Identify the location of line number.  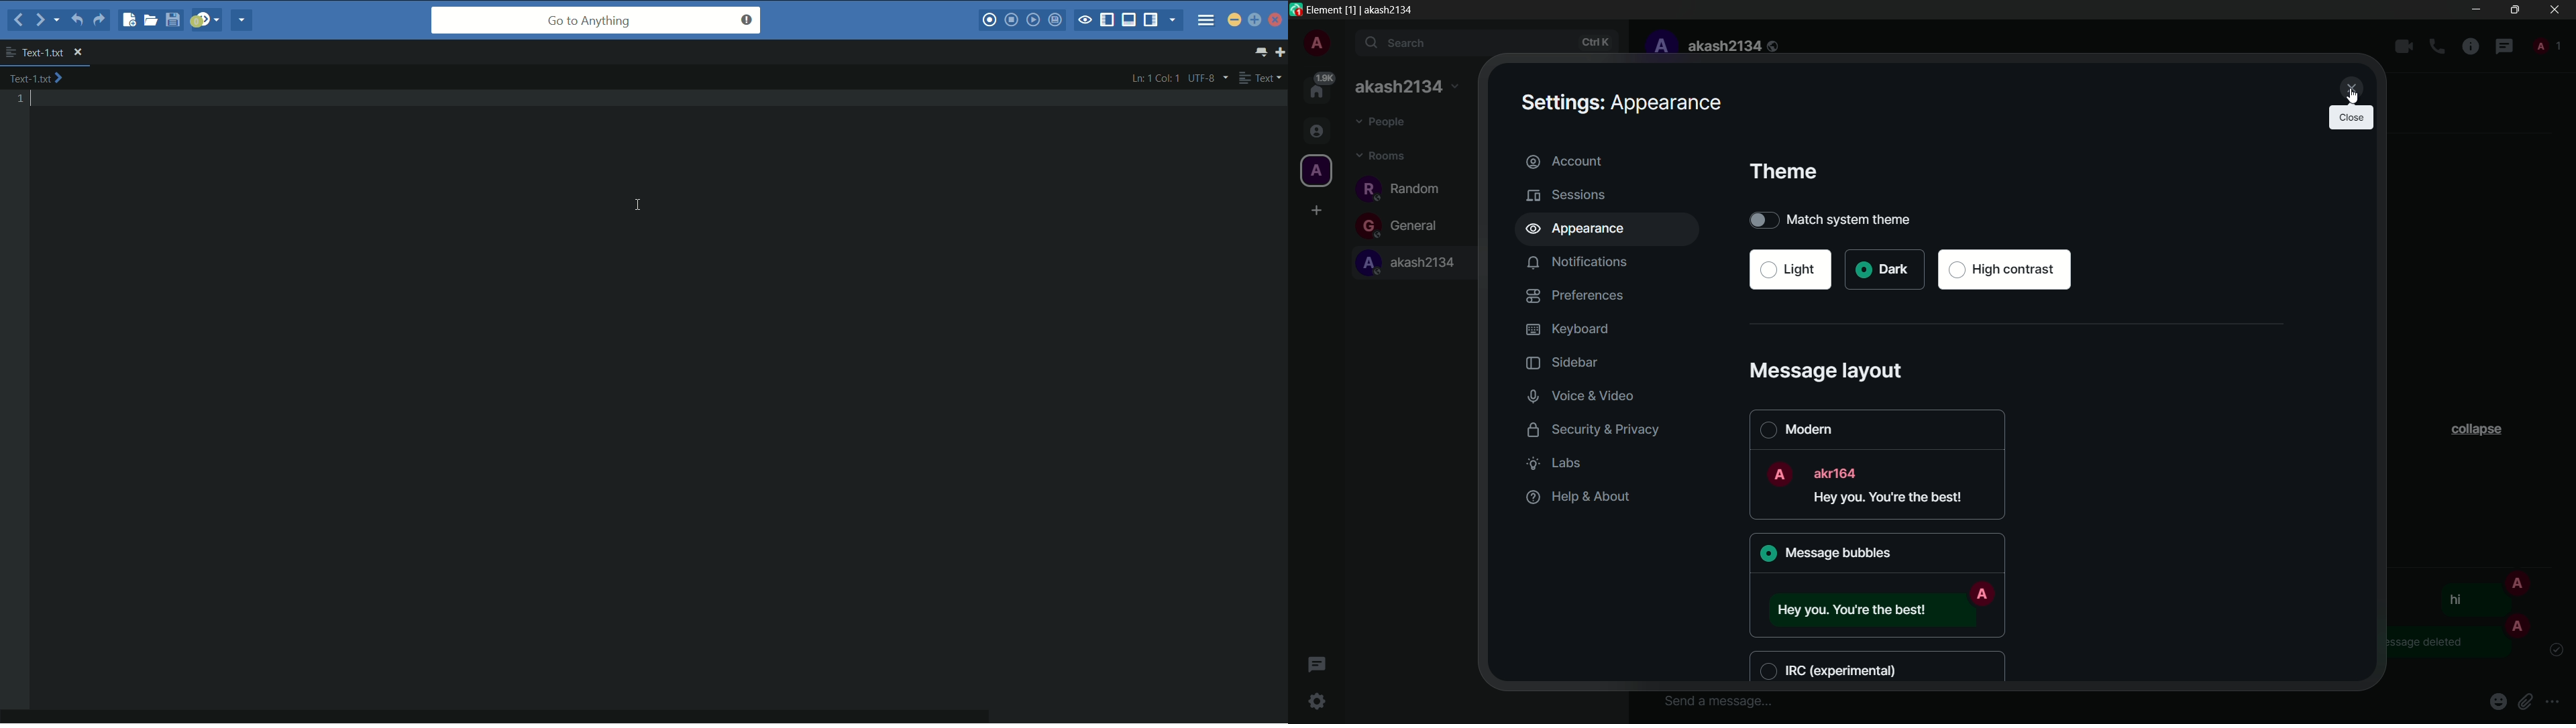
(25, 99).